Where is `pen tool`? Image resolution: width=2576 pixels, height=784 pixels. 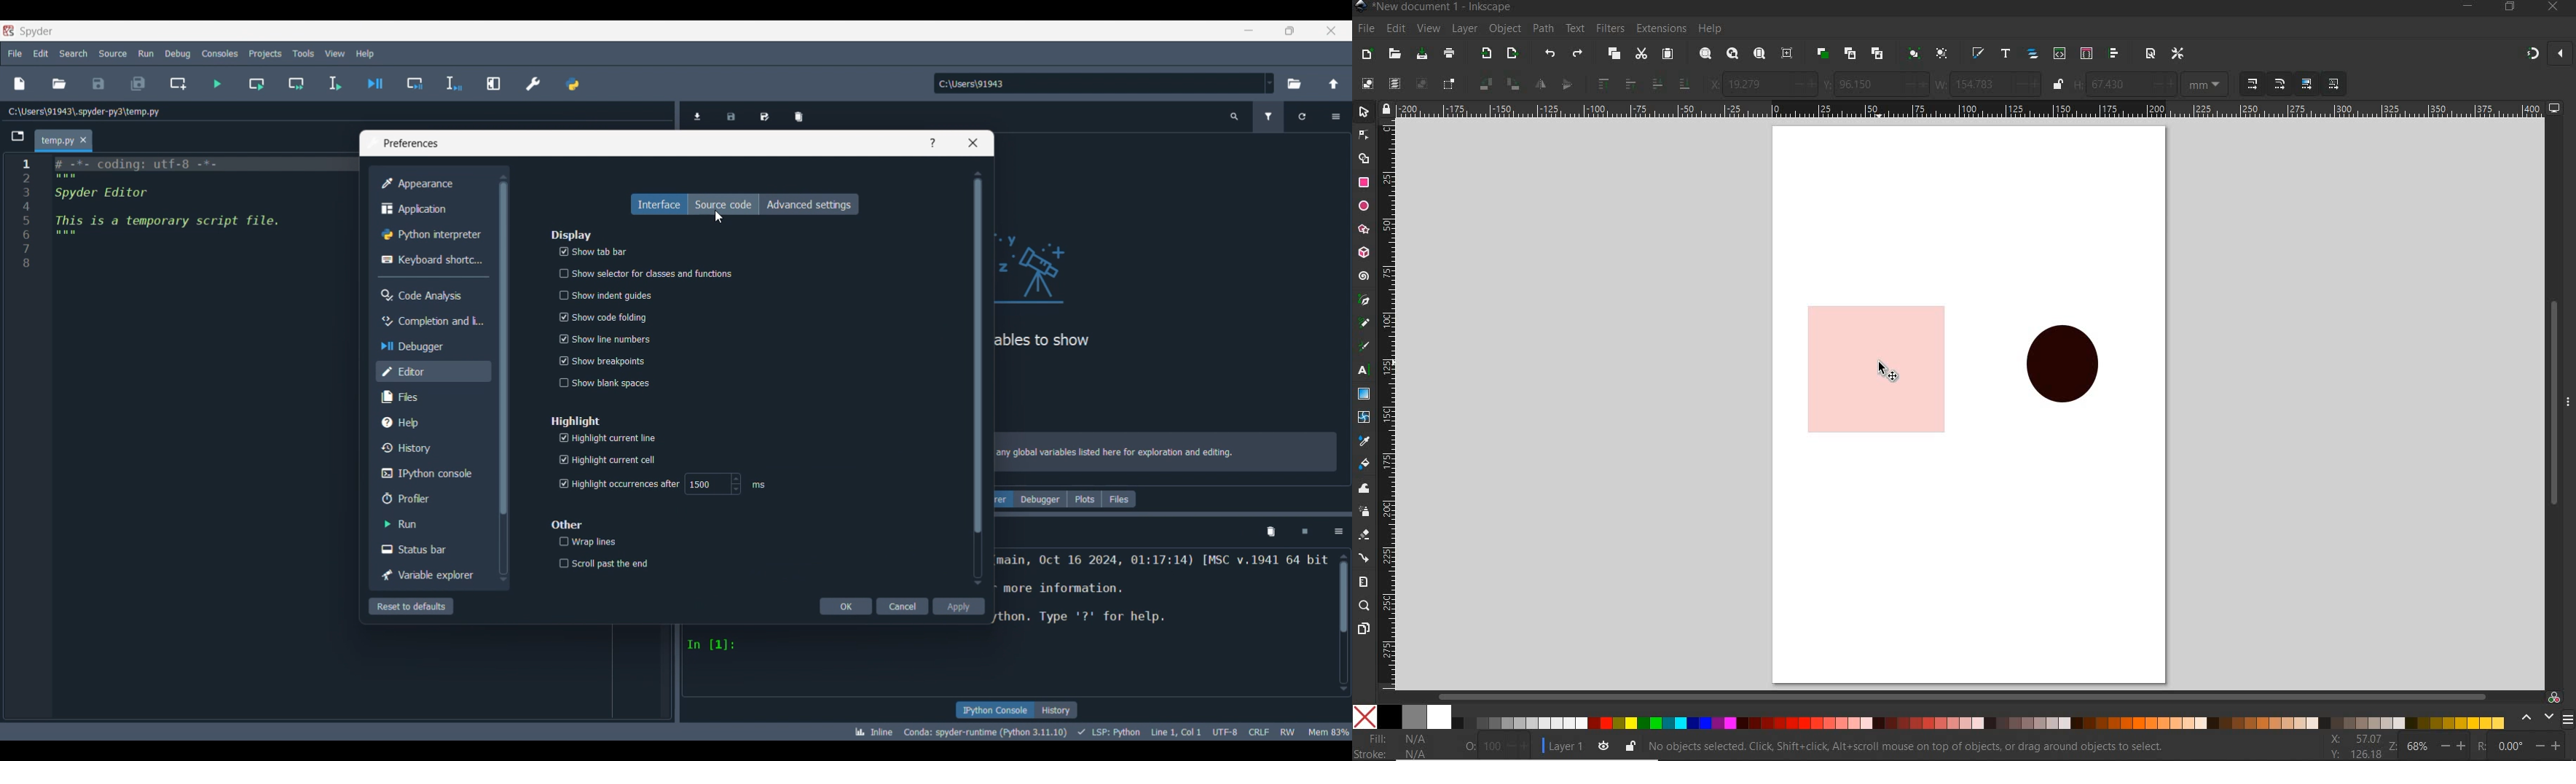 pen tool is located at coordinates (1363, 299).